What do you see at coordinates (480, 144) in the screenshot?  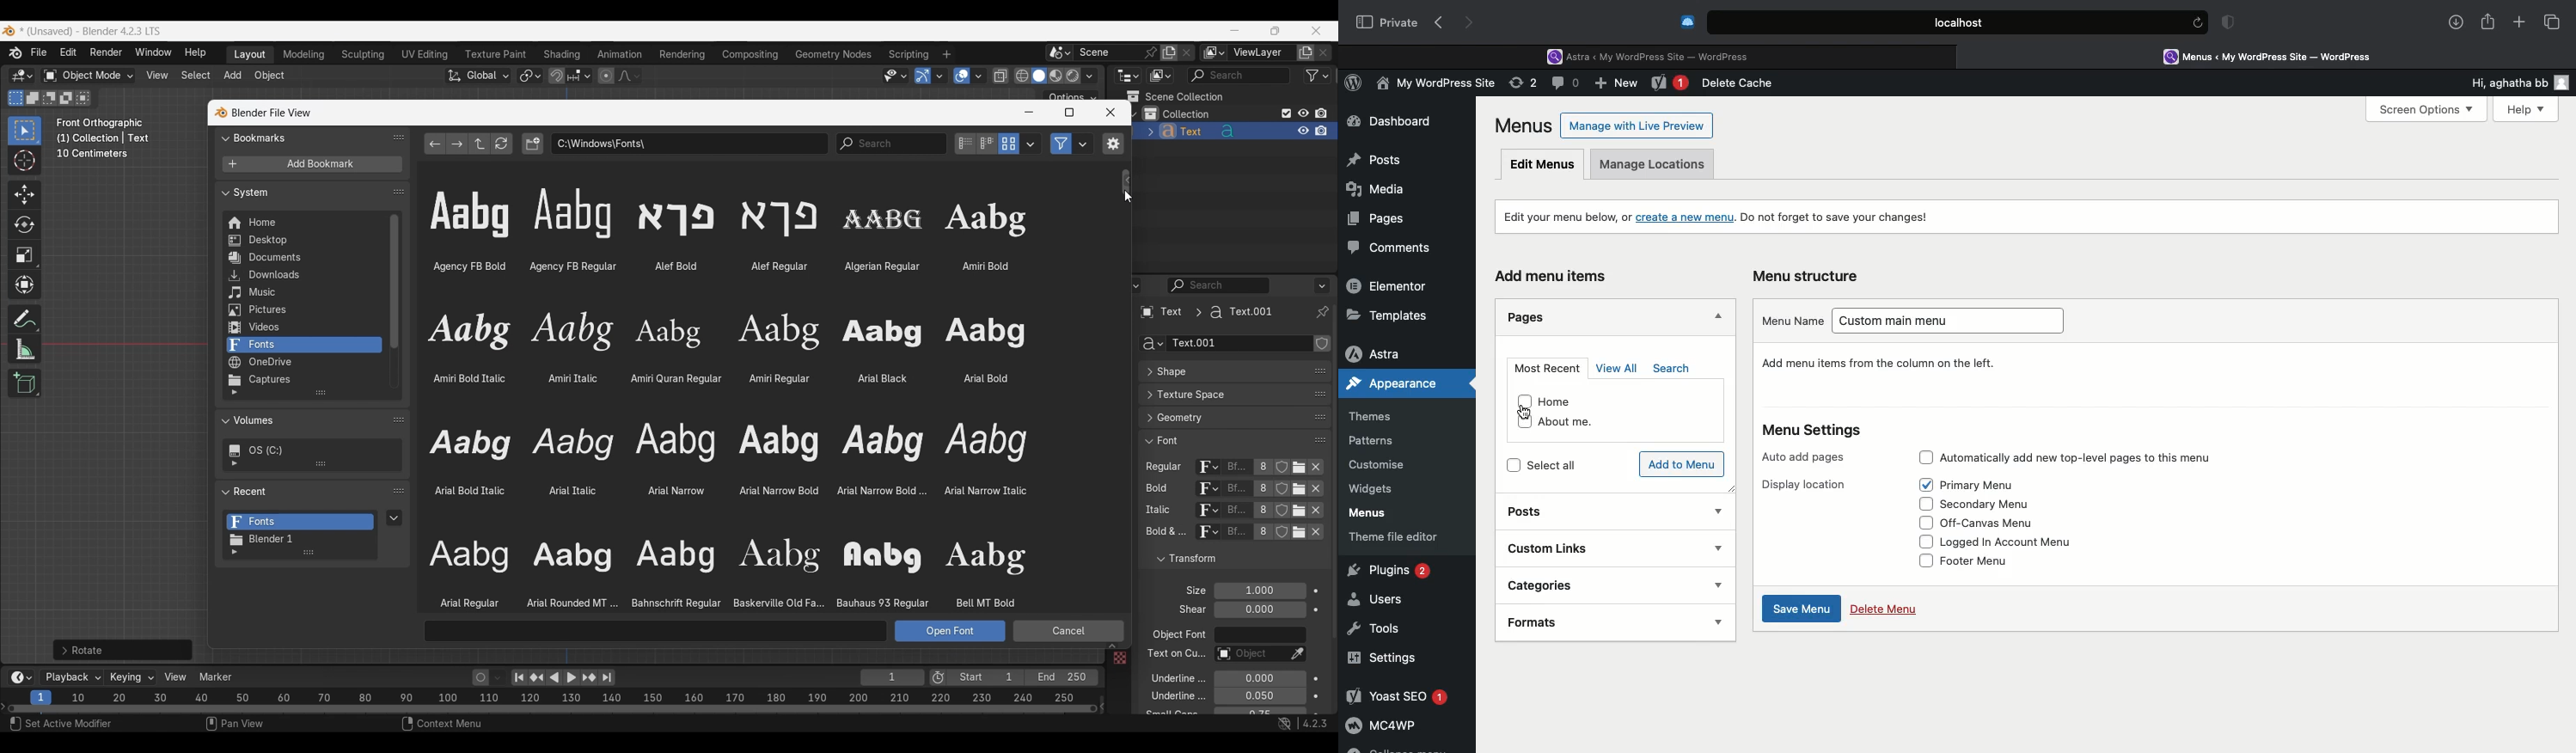 I see `Parent directory` at bounding box center [480, 144].